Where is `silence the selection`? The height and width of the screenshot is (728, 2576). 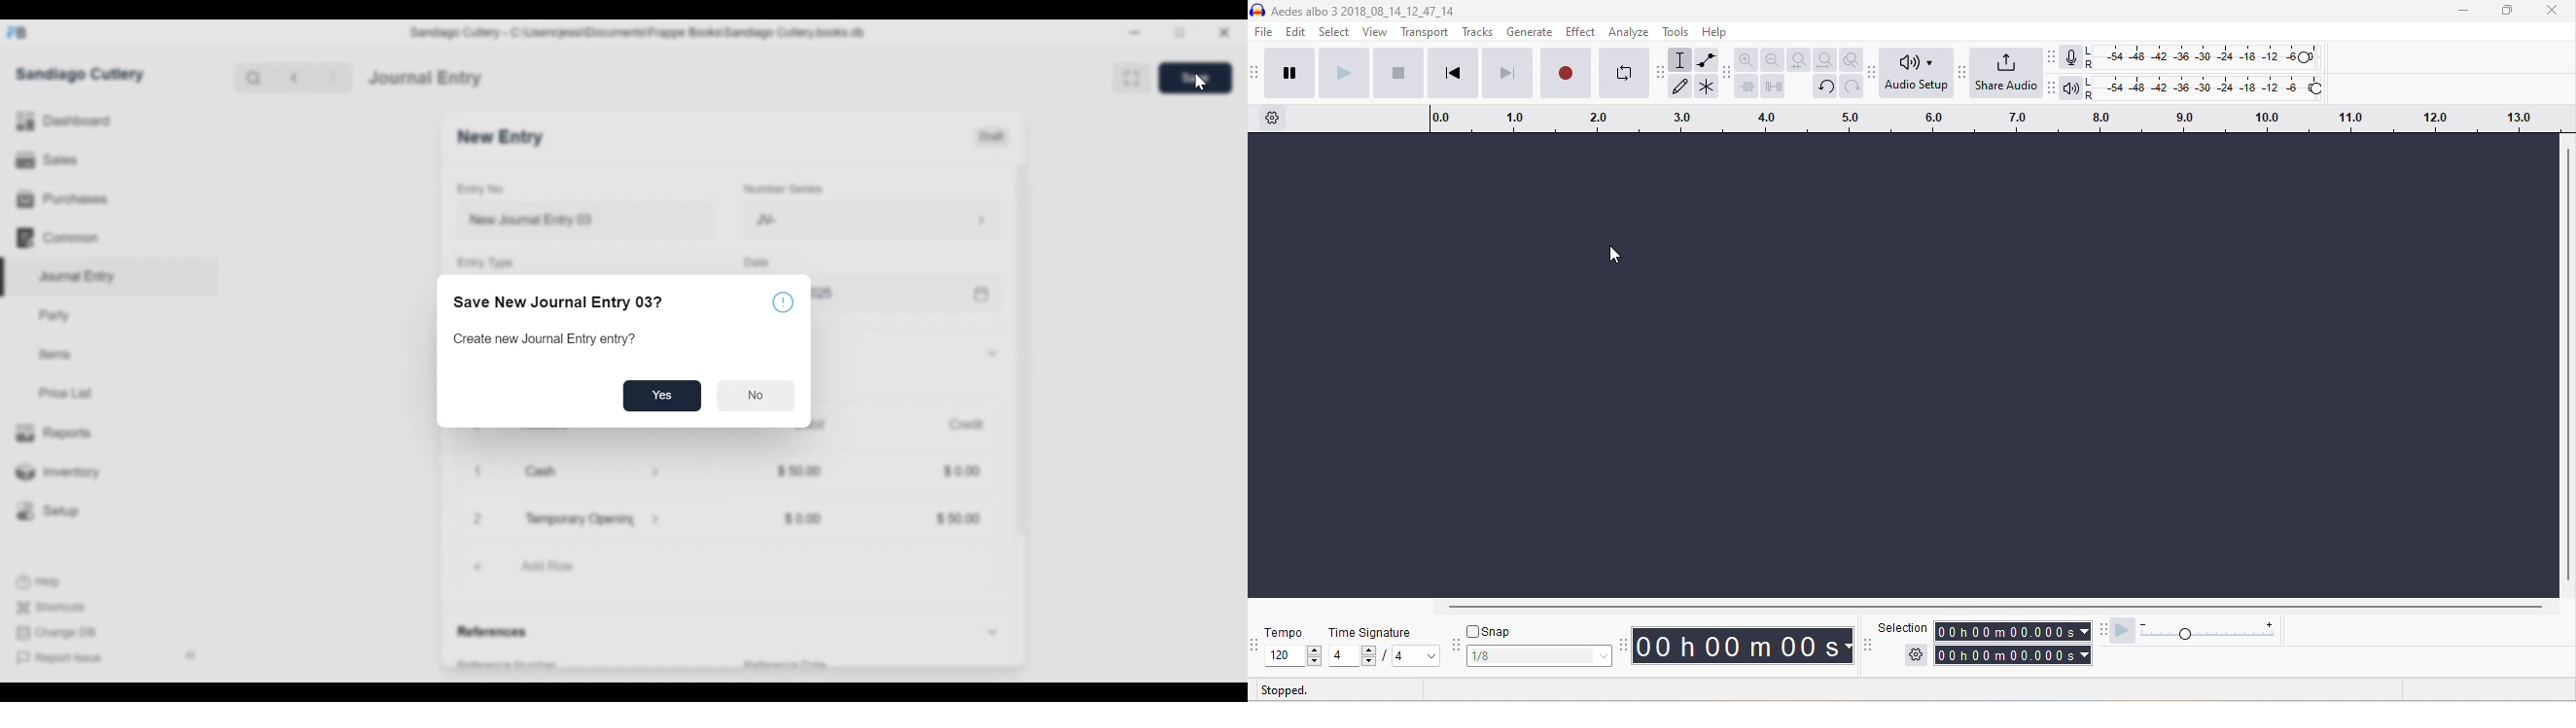
silence the selection is located at coordinates (1777, 89).